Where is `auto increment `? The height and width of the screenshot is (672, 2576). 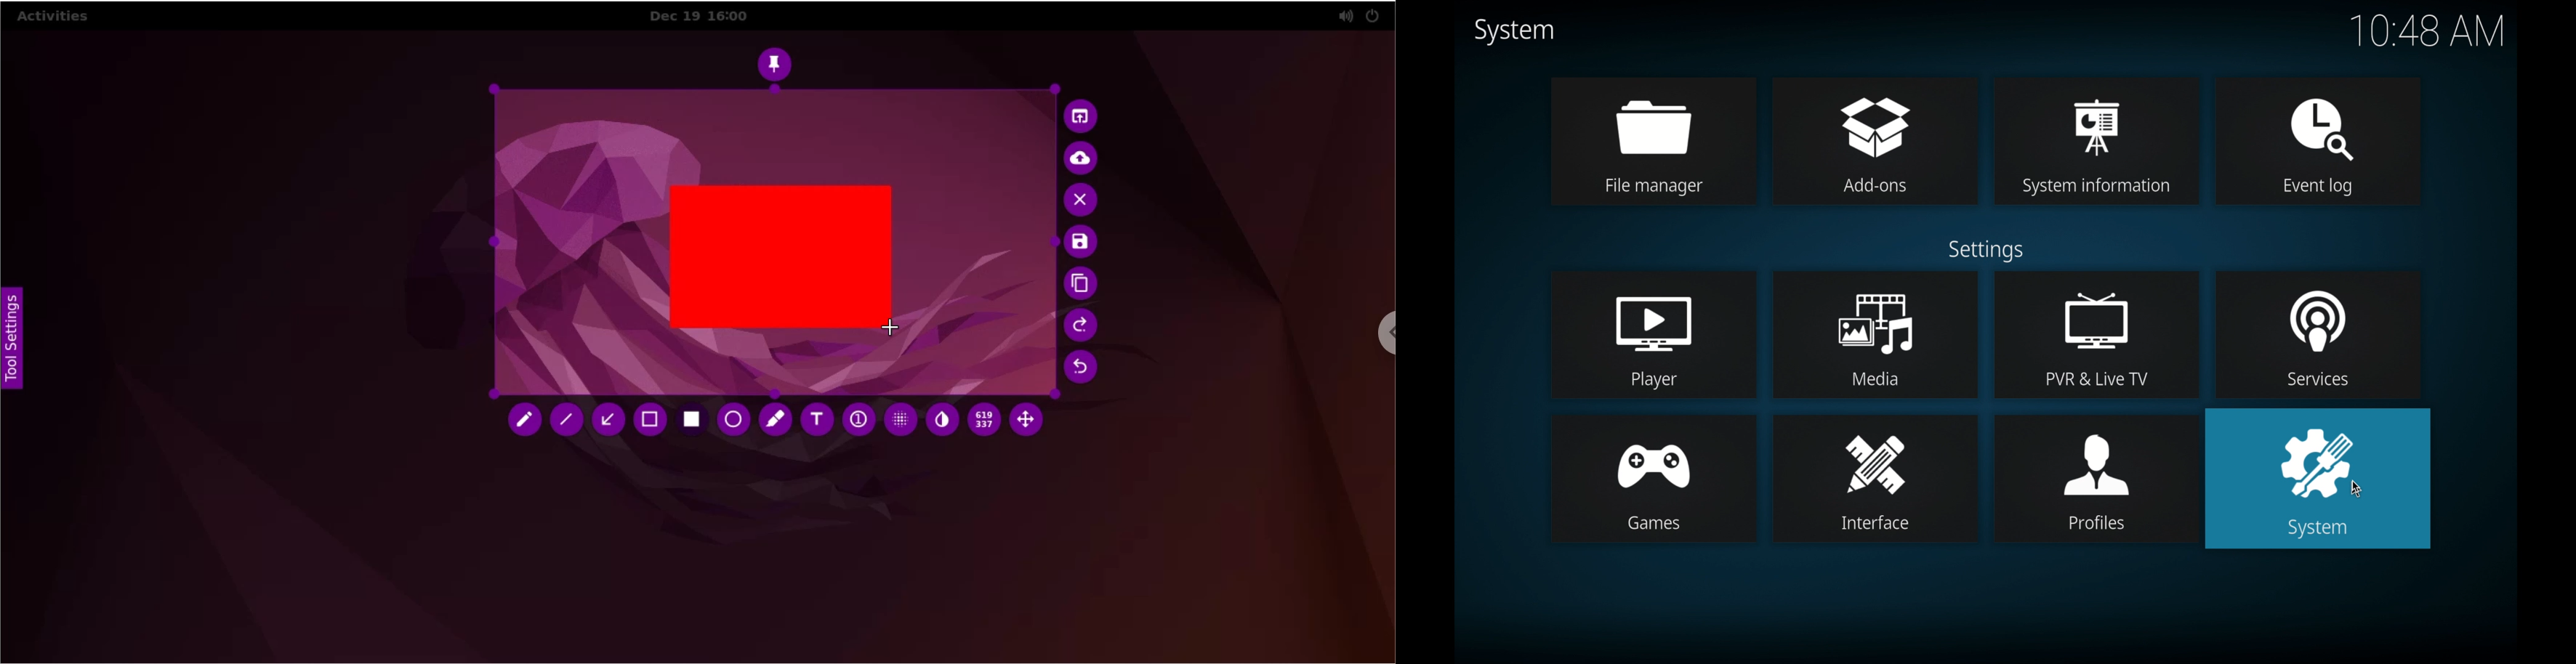 auto increment  is located at coordinates (856, 423).